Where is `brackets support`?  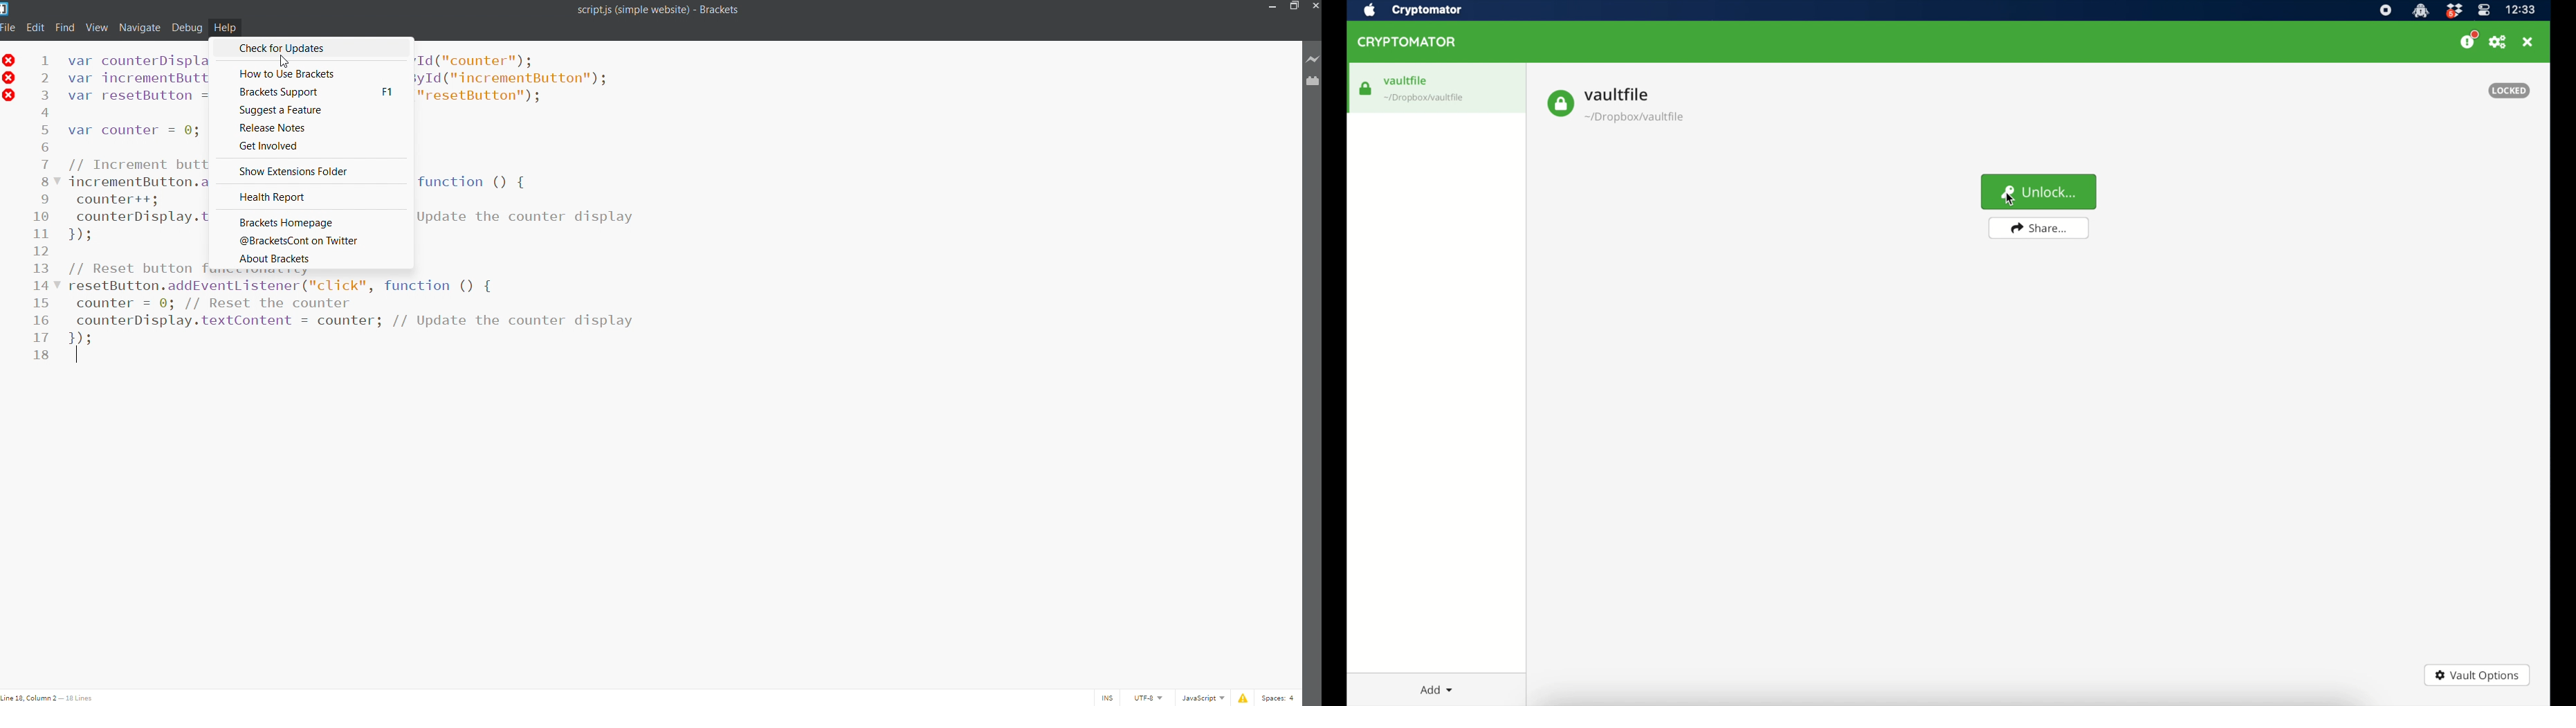
brackets support is located at coordinates (311, 92).